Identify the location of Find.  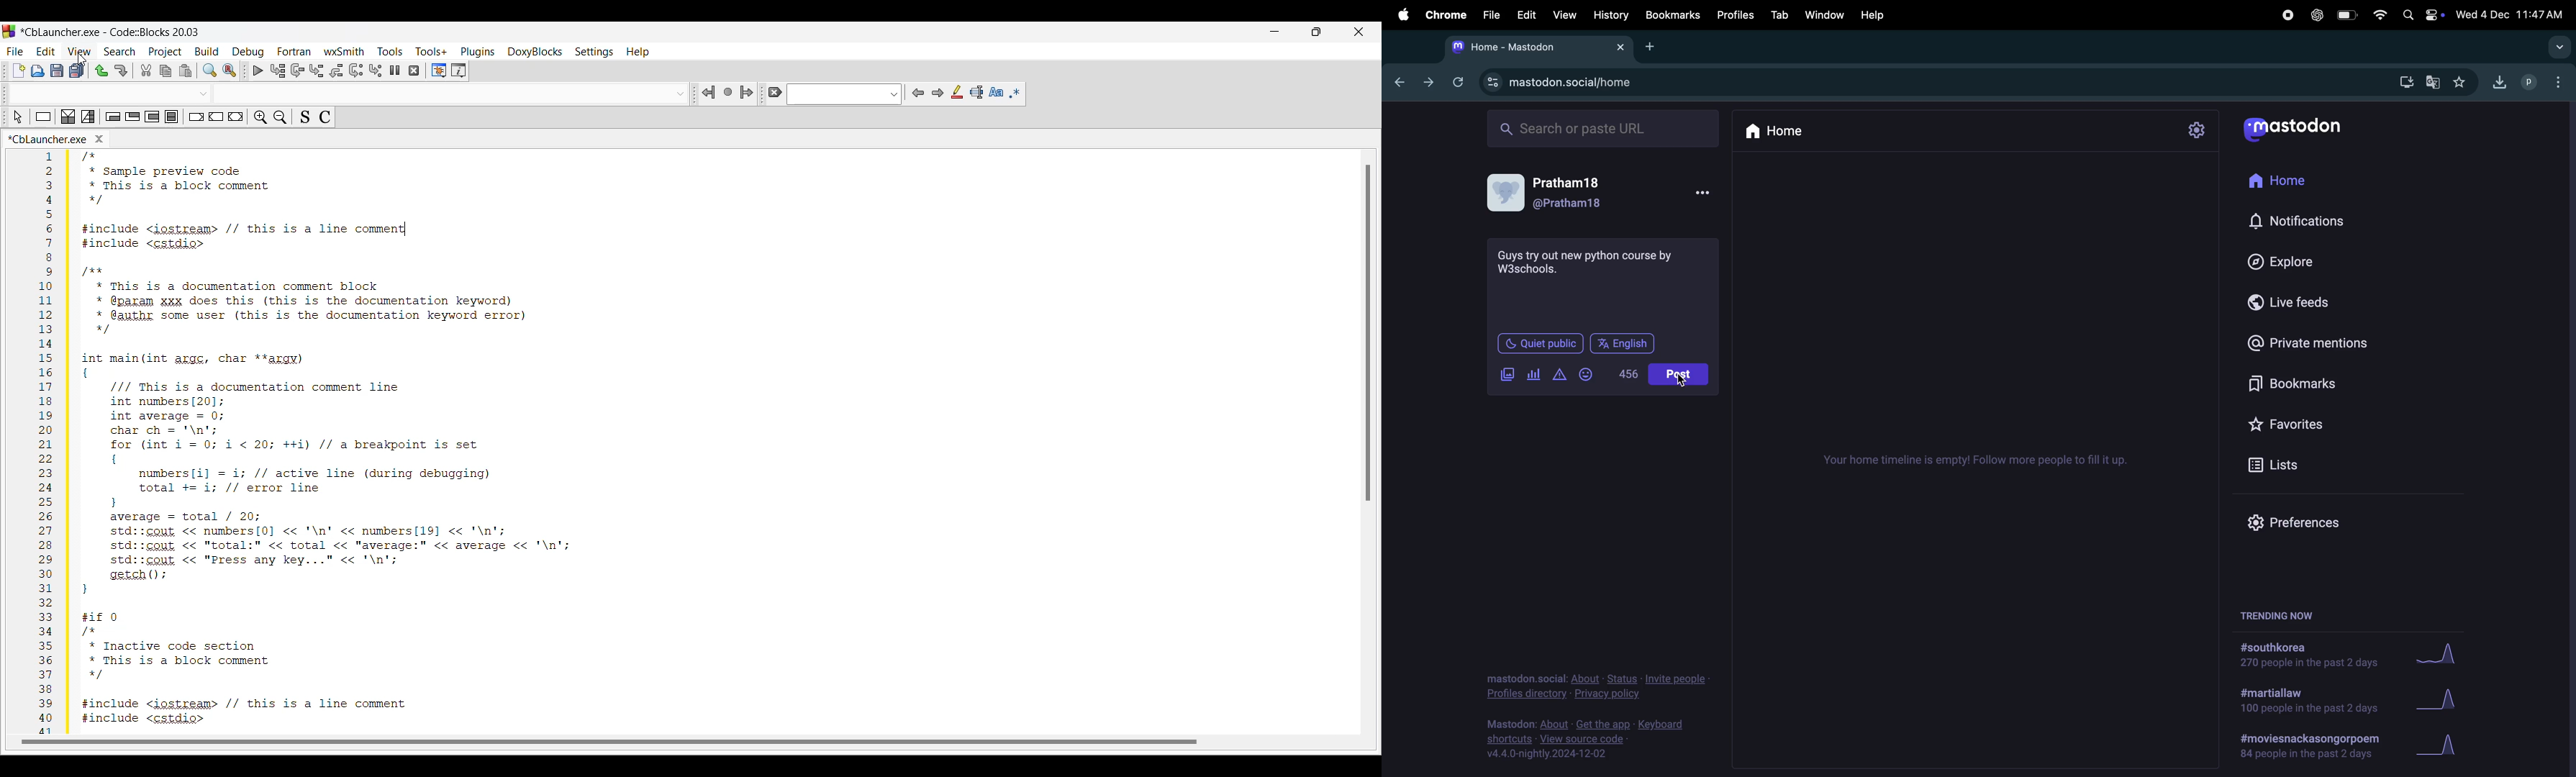
(209, 71).